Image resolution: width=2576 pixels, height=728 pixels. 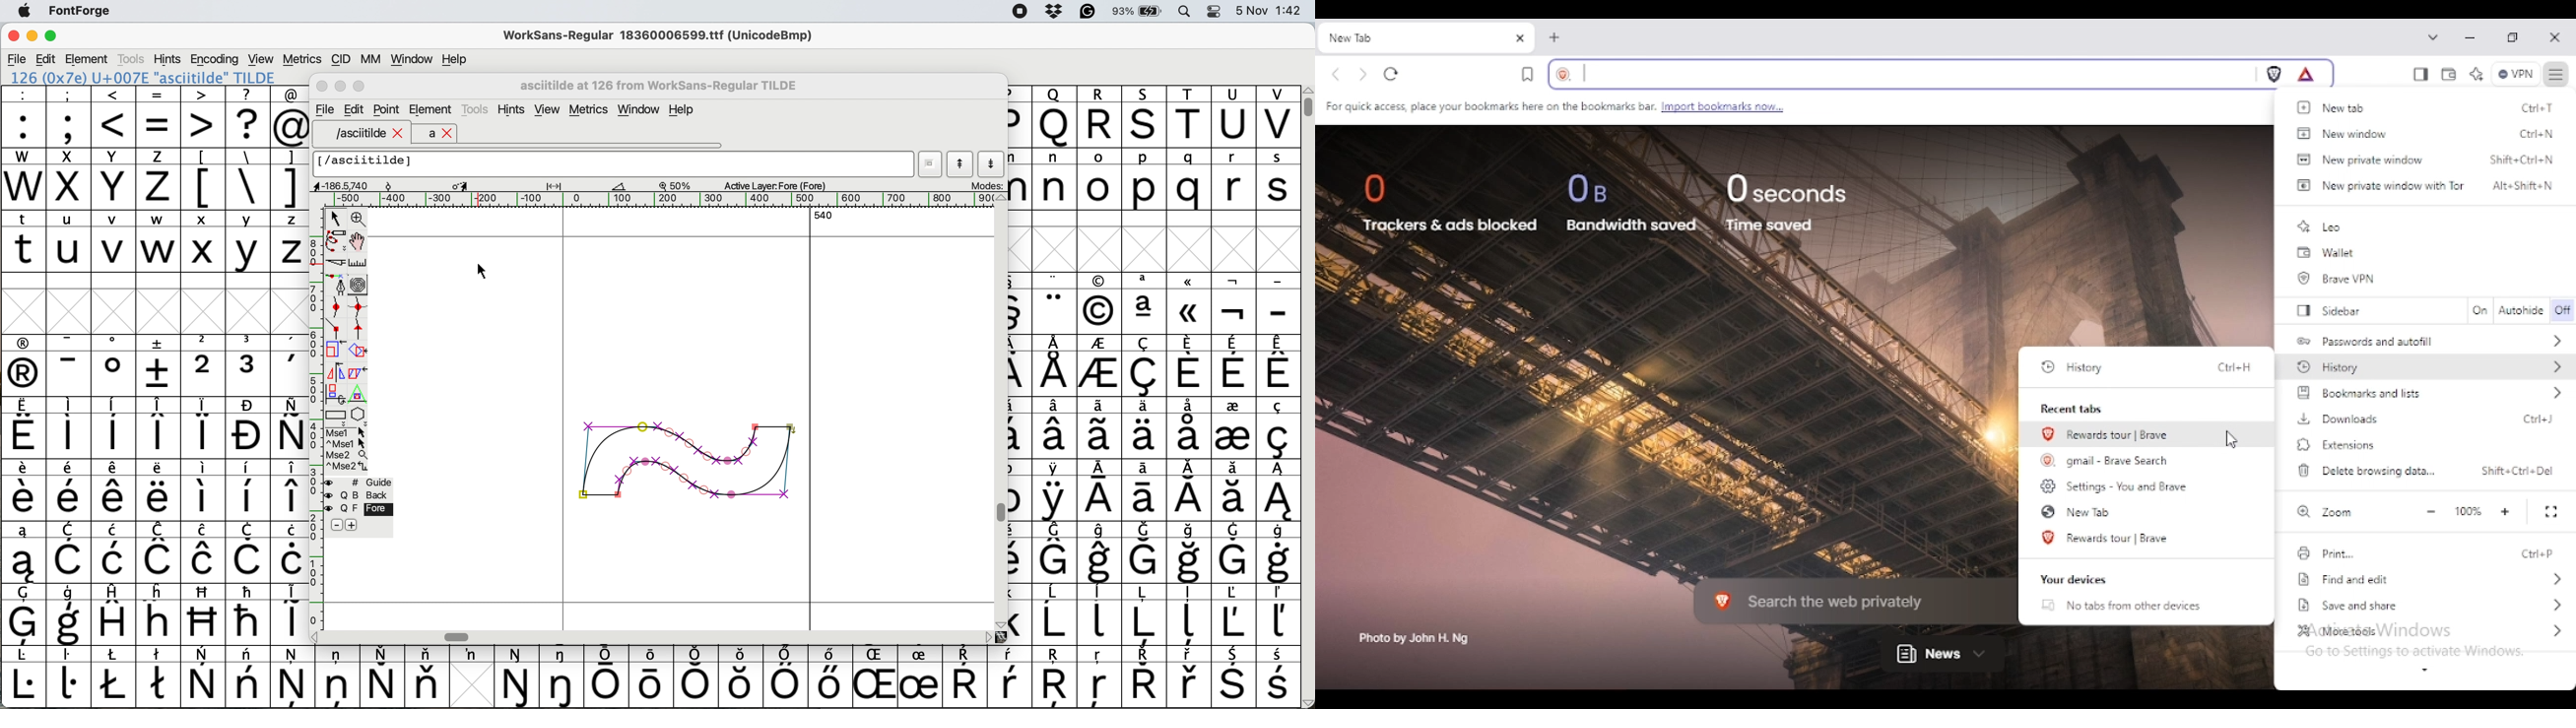 I want to click on file, so click(x=324, y=110).